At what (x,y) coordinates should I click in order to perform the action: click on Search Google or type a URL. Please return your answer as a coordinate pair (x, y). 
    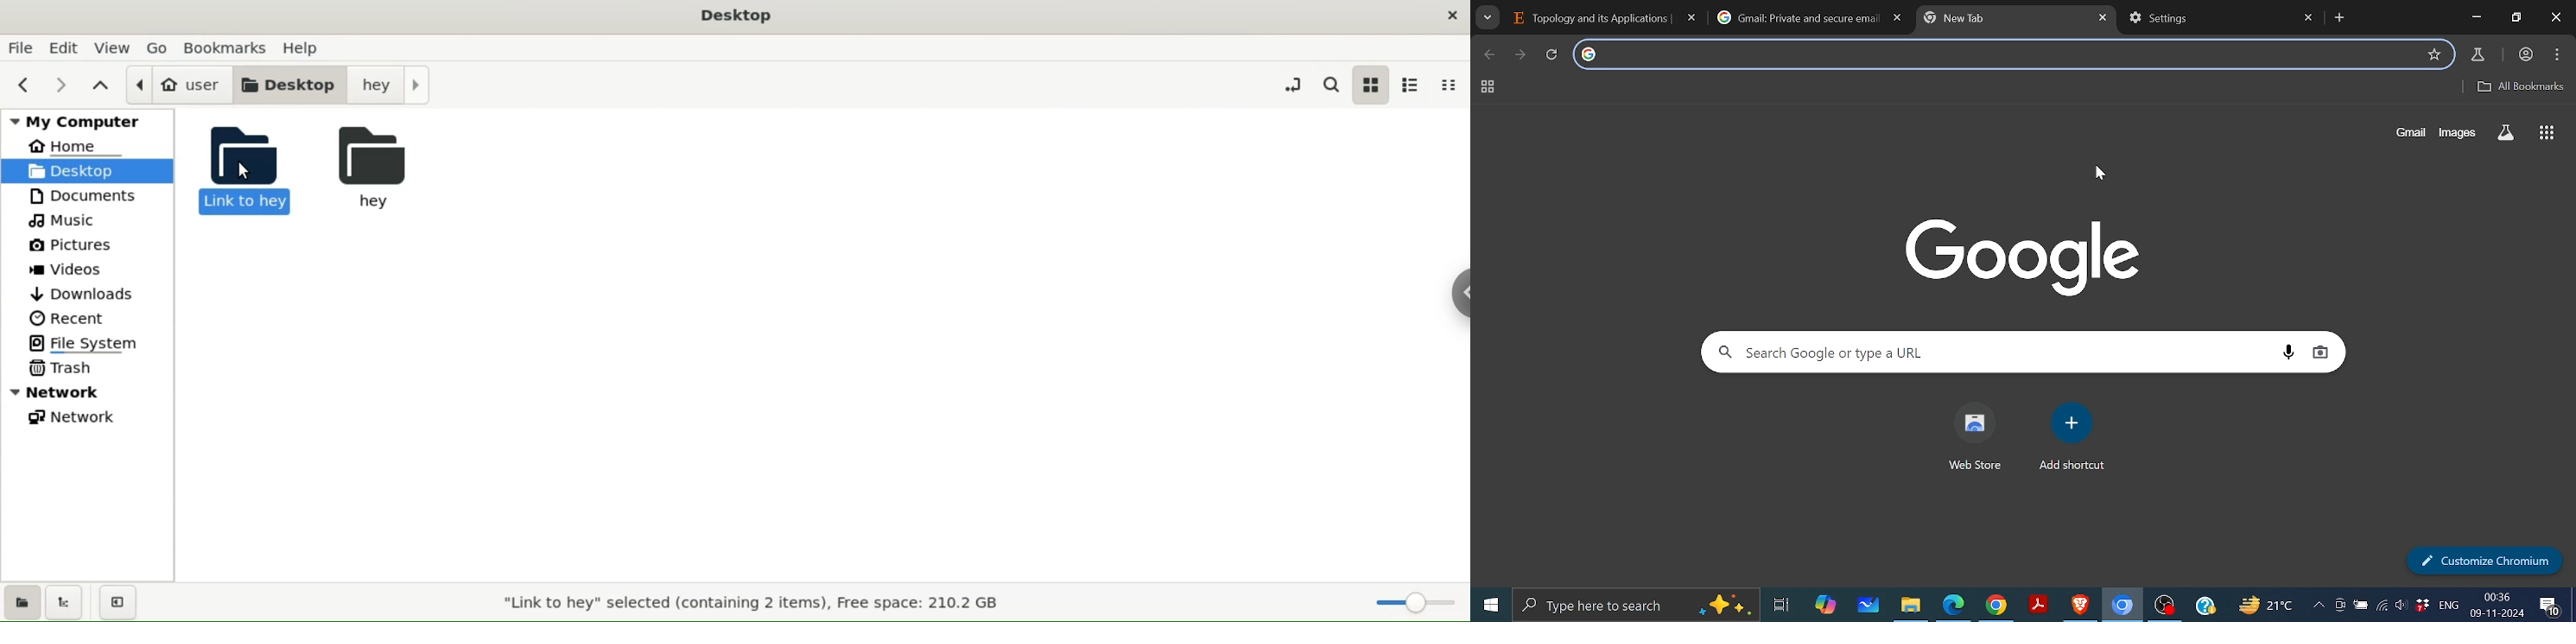
    Looking at the image, I should click on (1989, 352).